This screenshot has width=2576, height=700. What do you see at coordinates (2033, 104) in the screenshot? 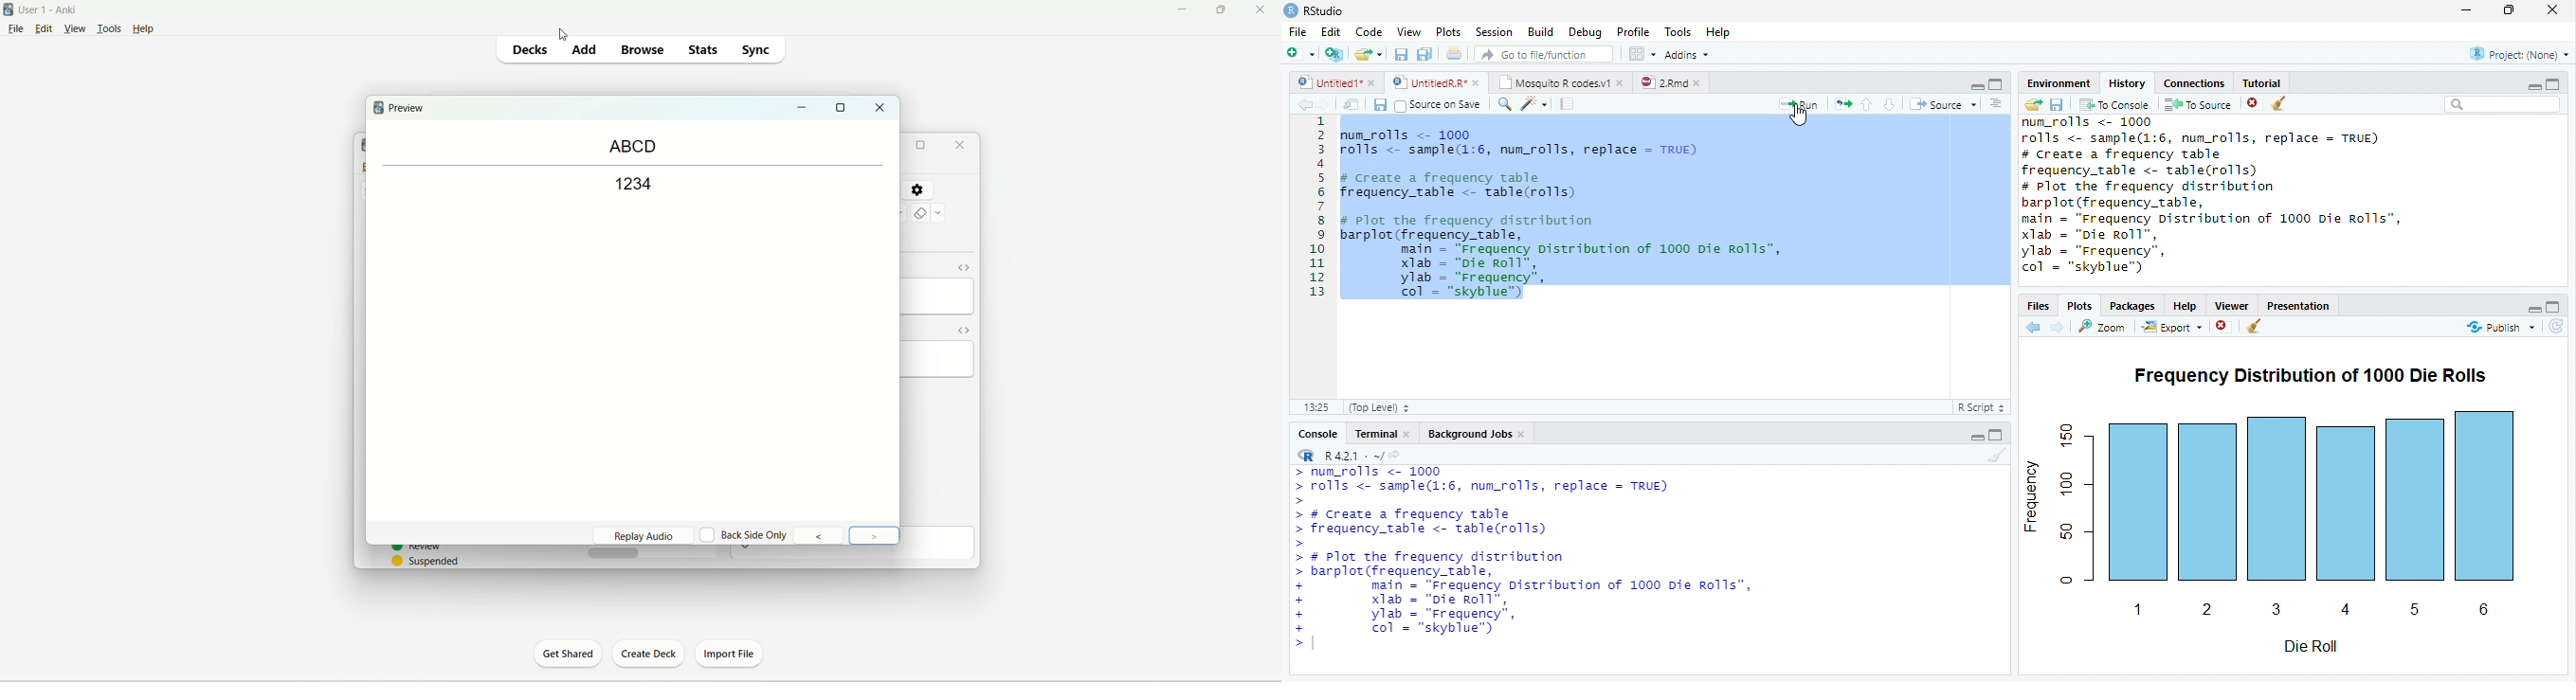
I see `Load History from existing file` at bounding box center [2033, 104].